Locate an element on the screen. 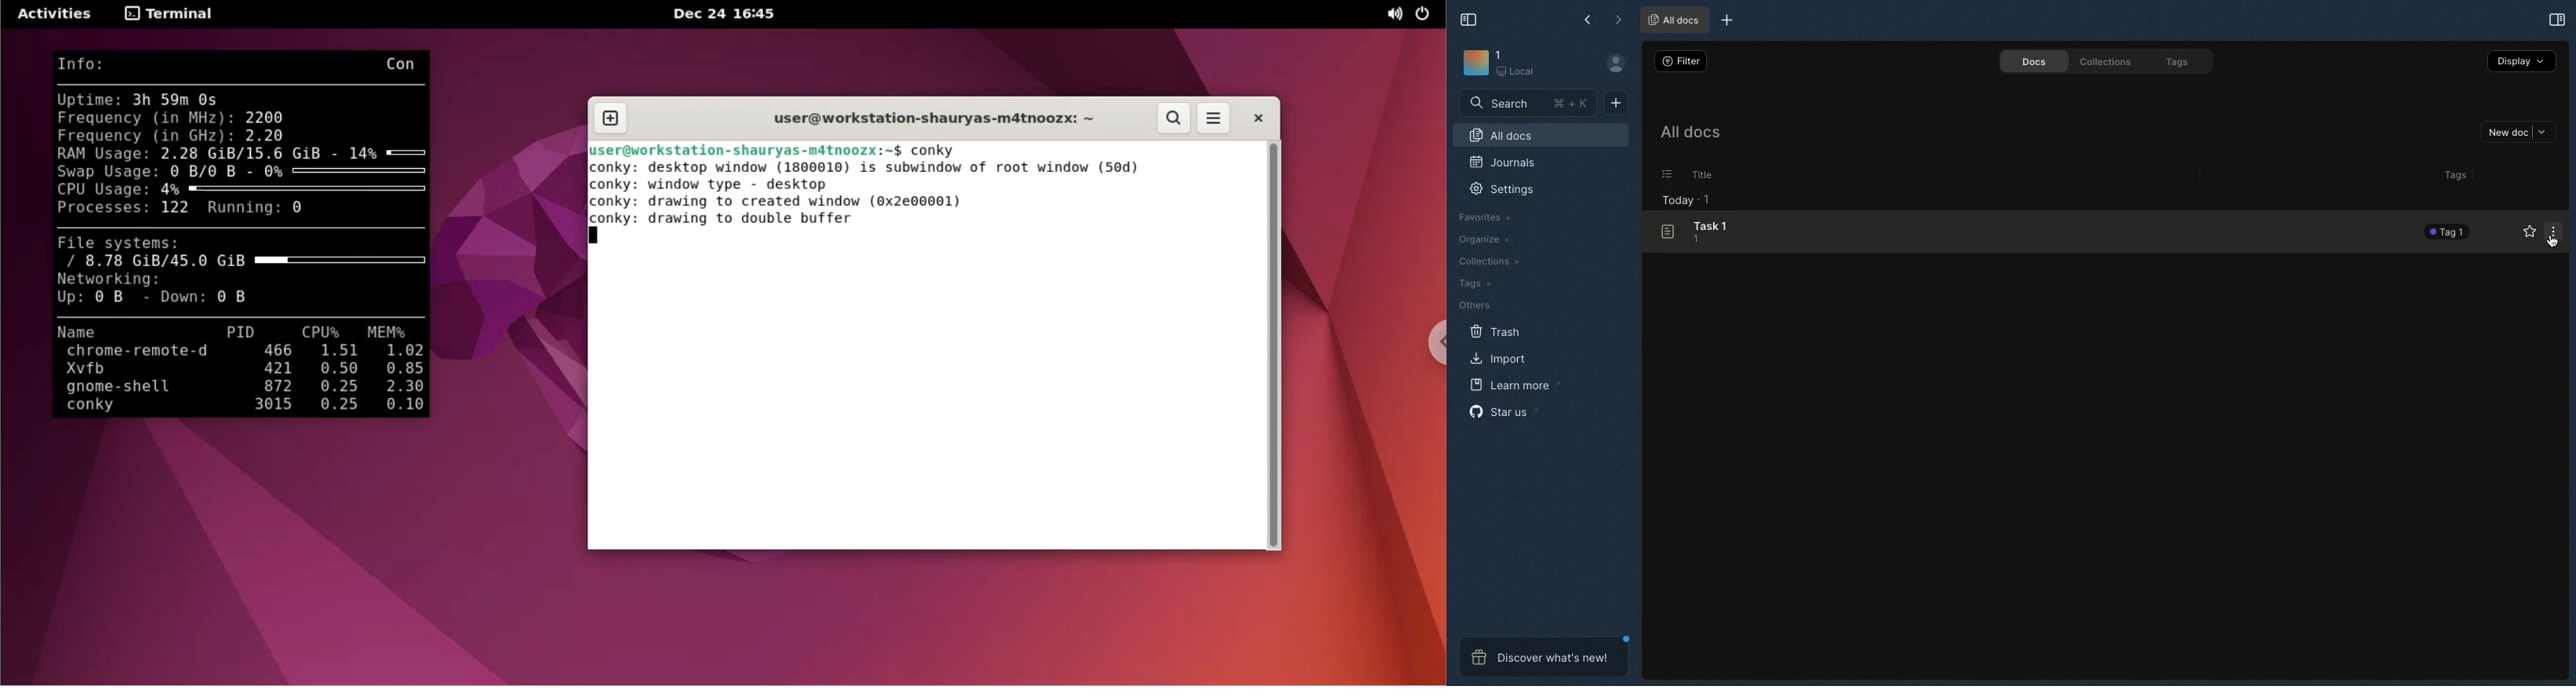 The height and width of the screenshot is (700, 2576). Trash is located at coordinates (1490, 330).